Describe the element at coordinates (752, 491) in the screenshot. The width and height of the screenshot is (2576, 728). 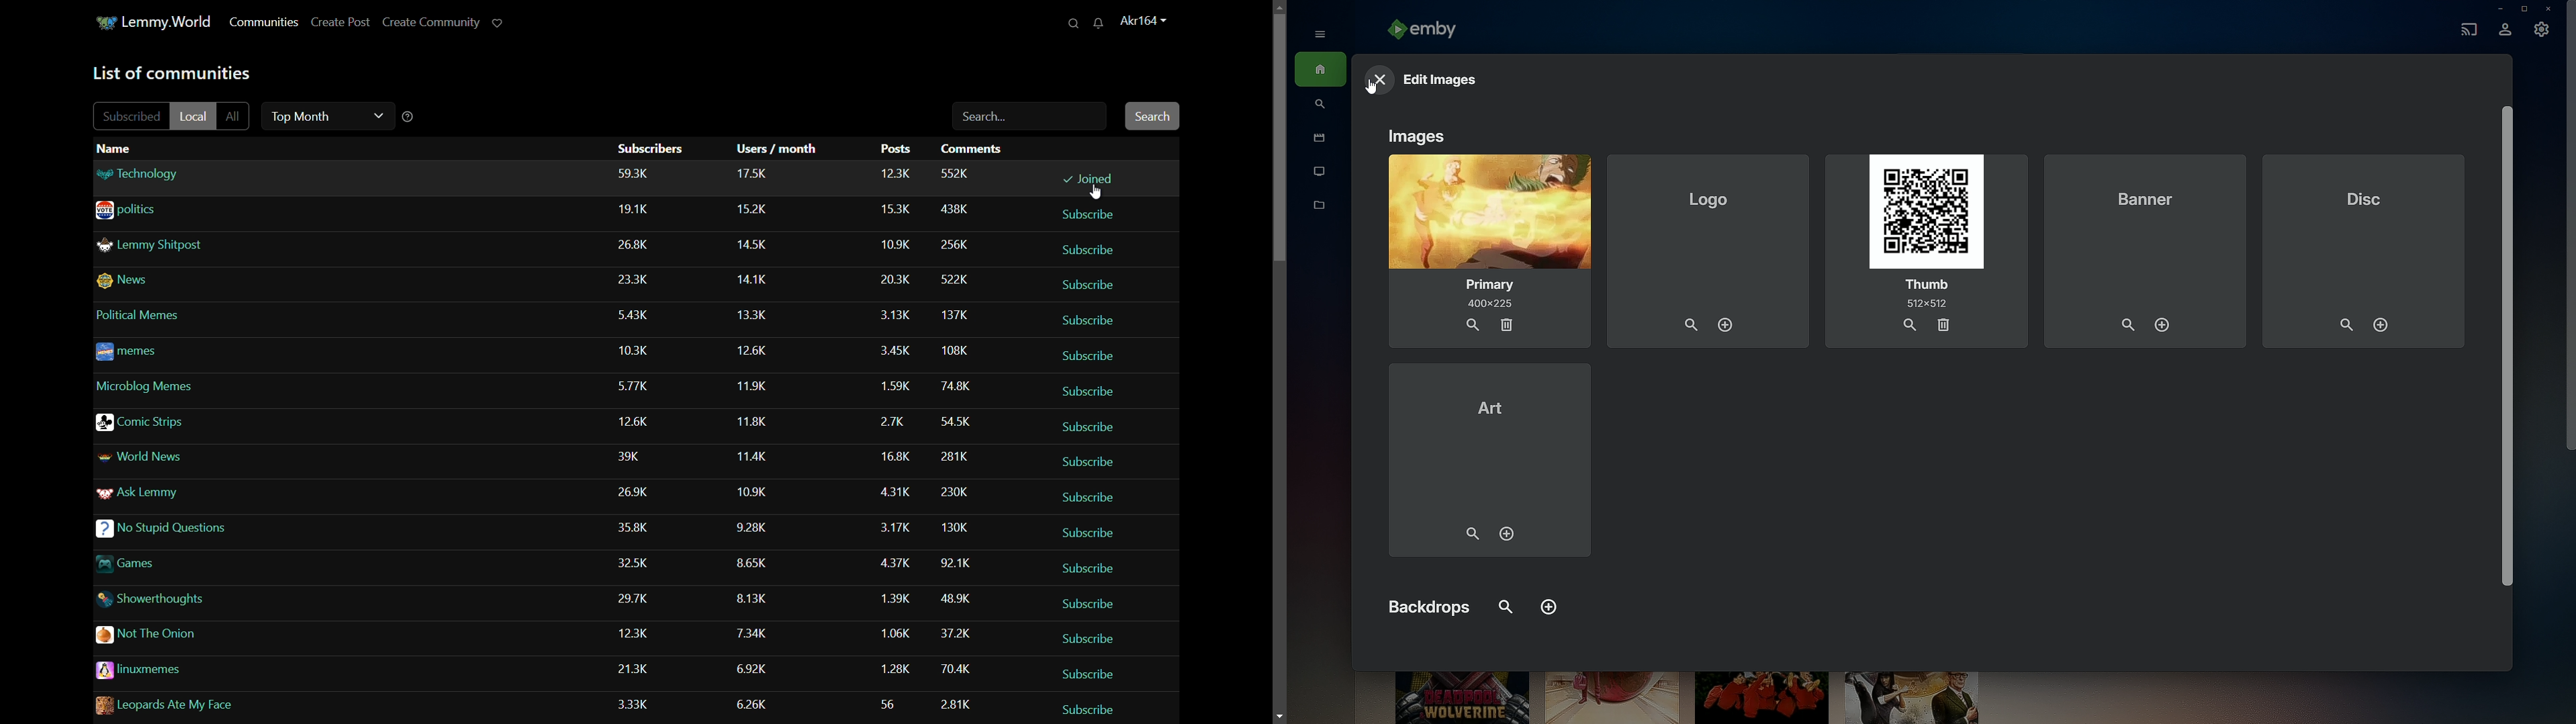
I see `user per month` at that location.